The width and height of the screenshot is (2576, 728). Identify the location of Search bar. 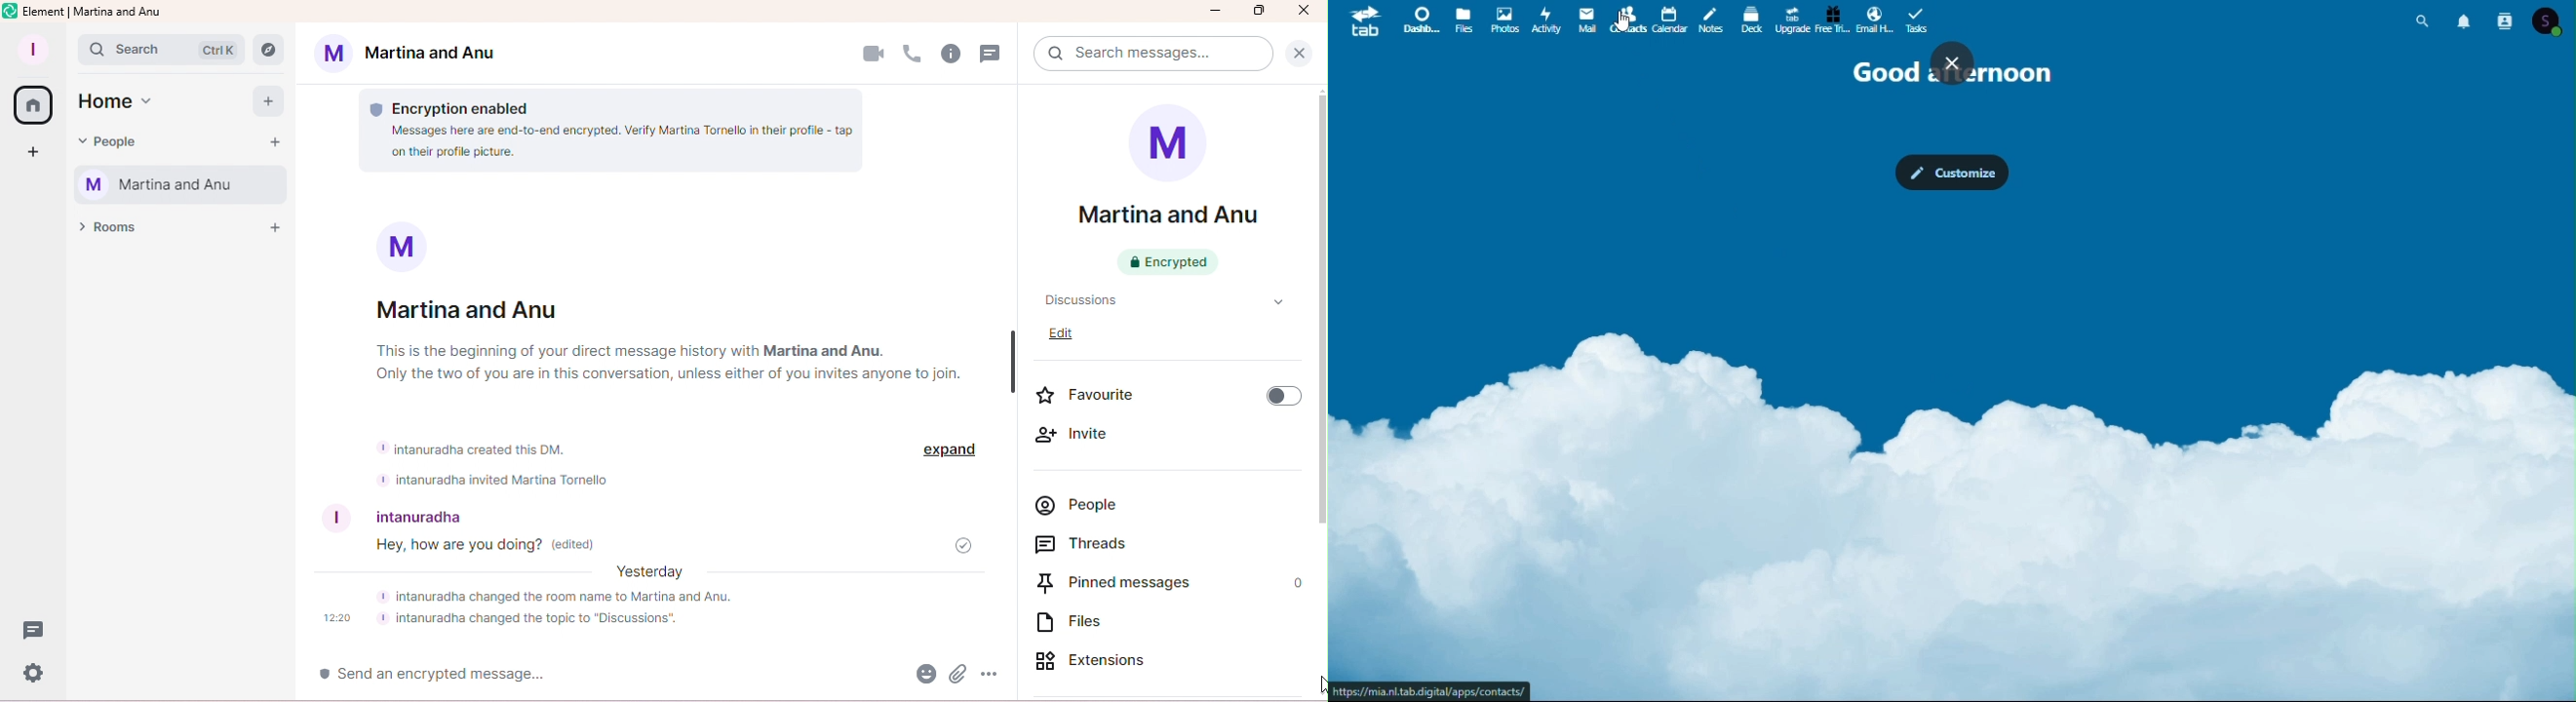
(1148, 54).